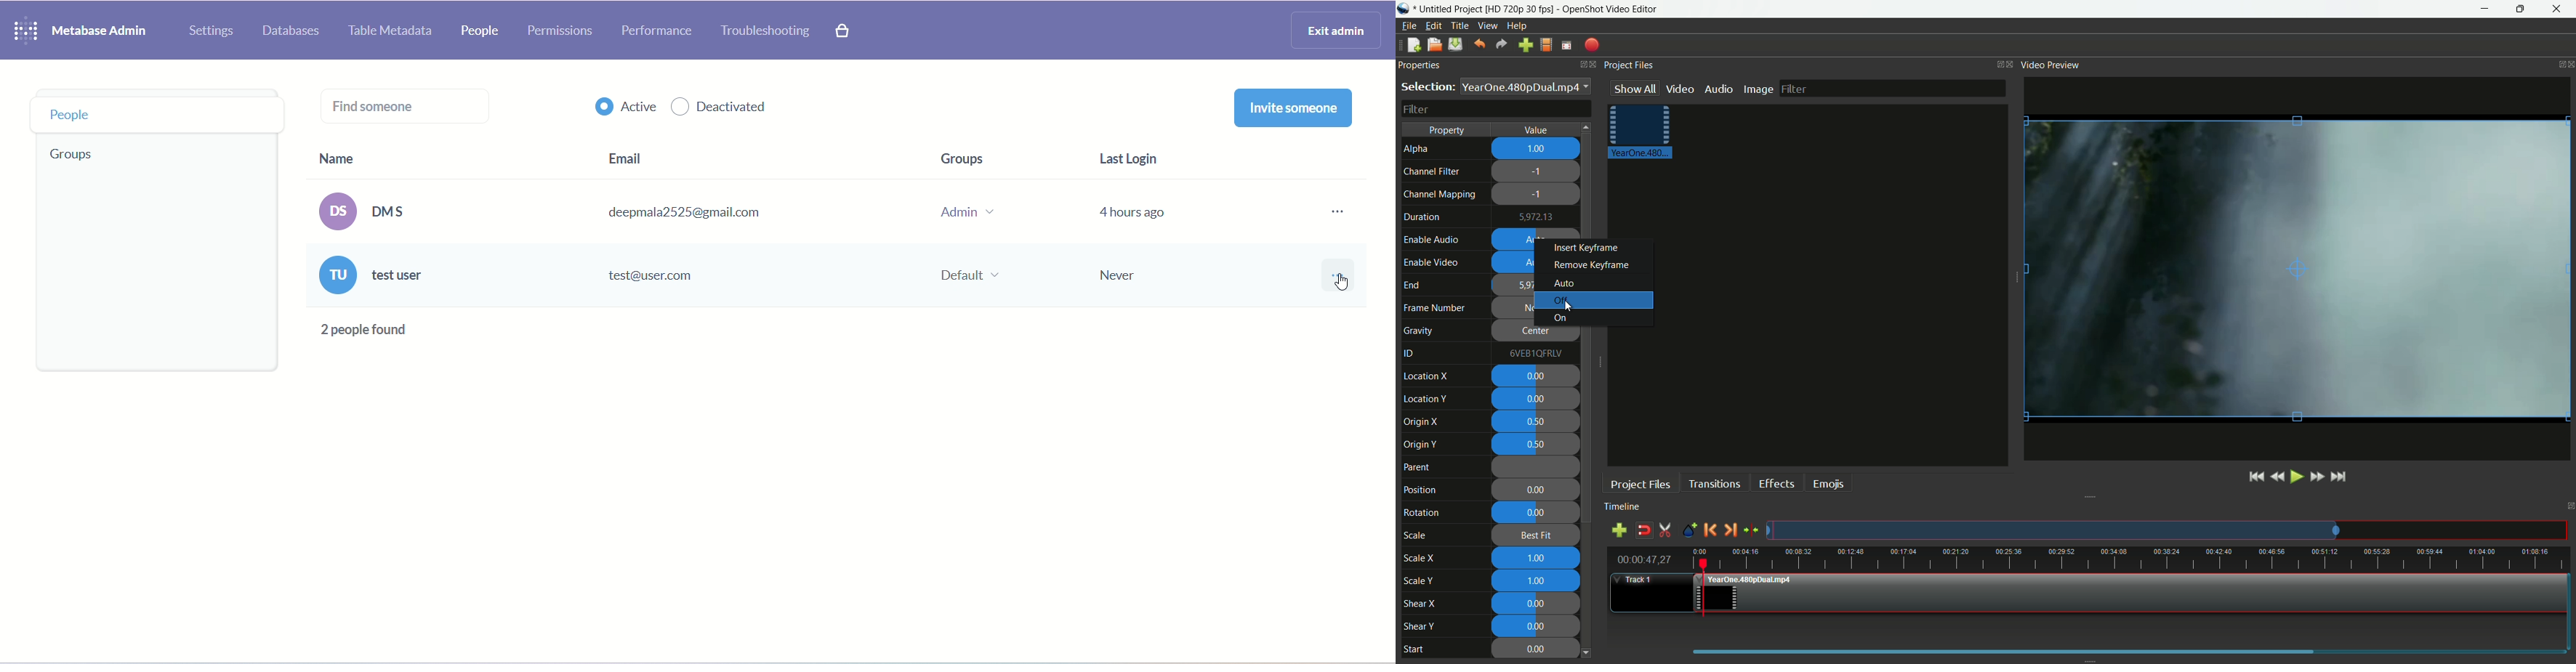 Image resolution: width=2576 pixels, height=672 pixels. I want to click on video preview, so click(2051, 65).